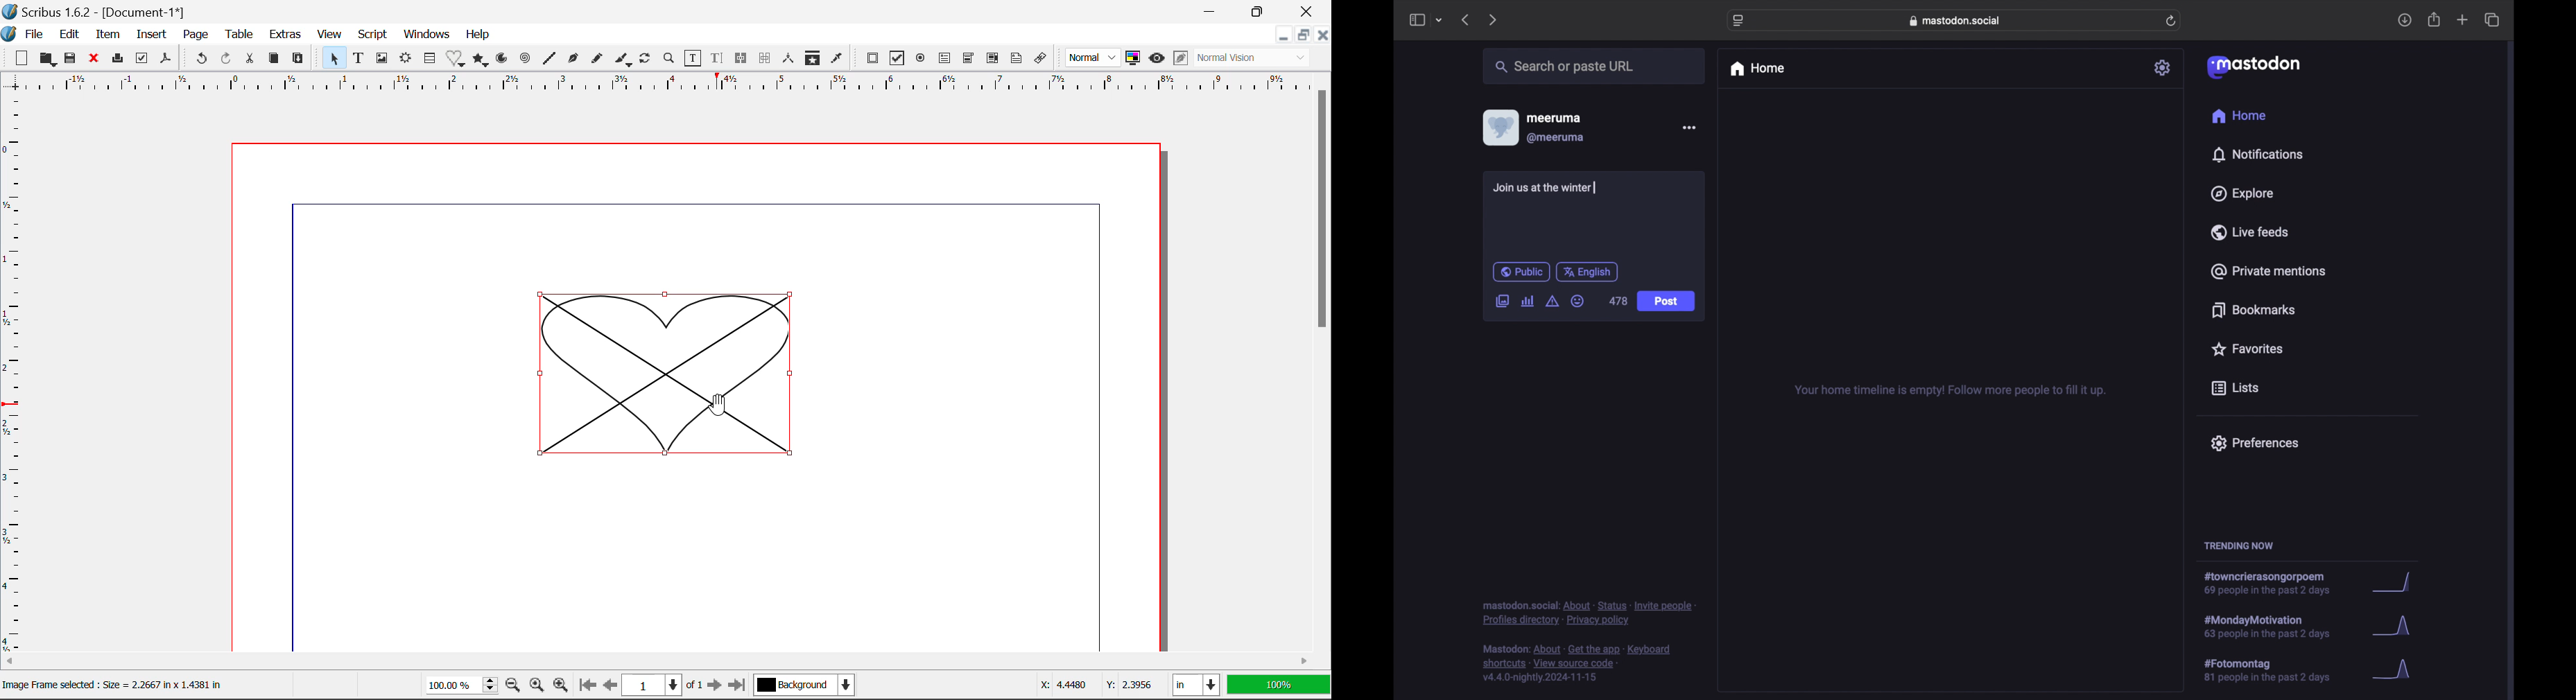 This screenshot has width=2576, height=700. I want to click on Measurements, so click(790, 59).